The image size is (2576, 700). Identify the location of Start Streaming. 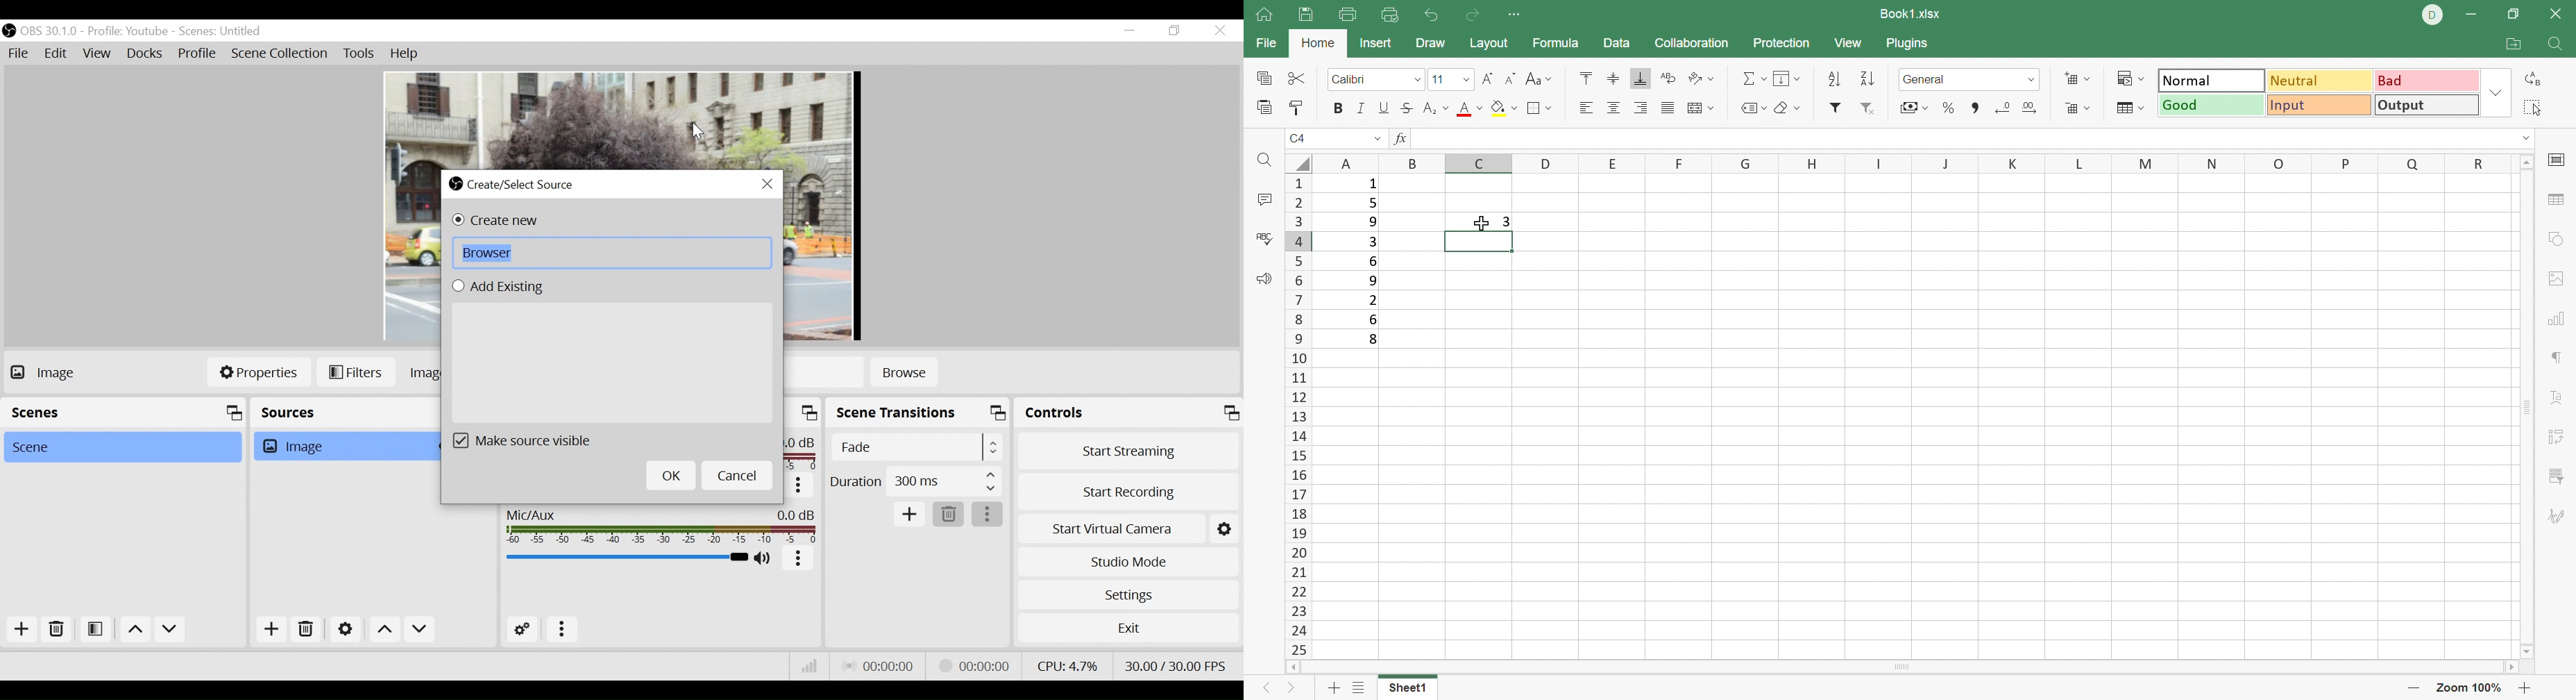
(1128, 452).